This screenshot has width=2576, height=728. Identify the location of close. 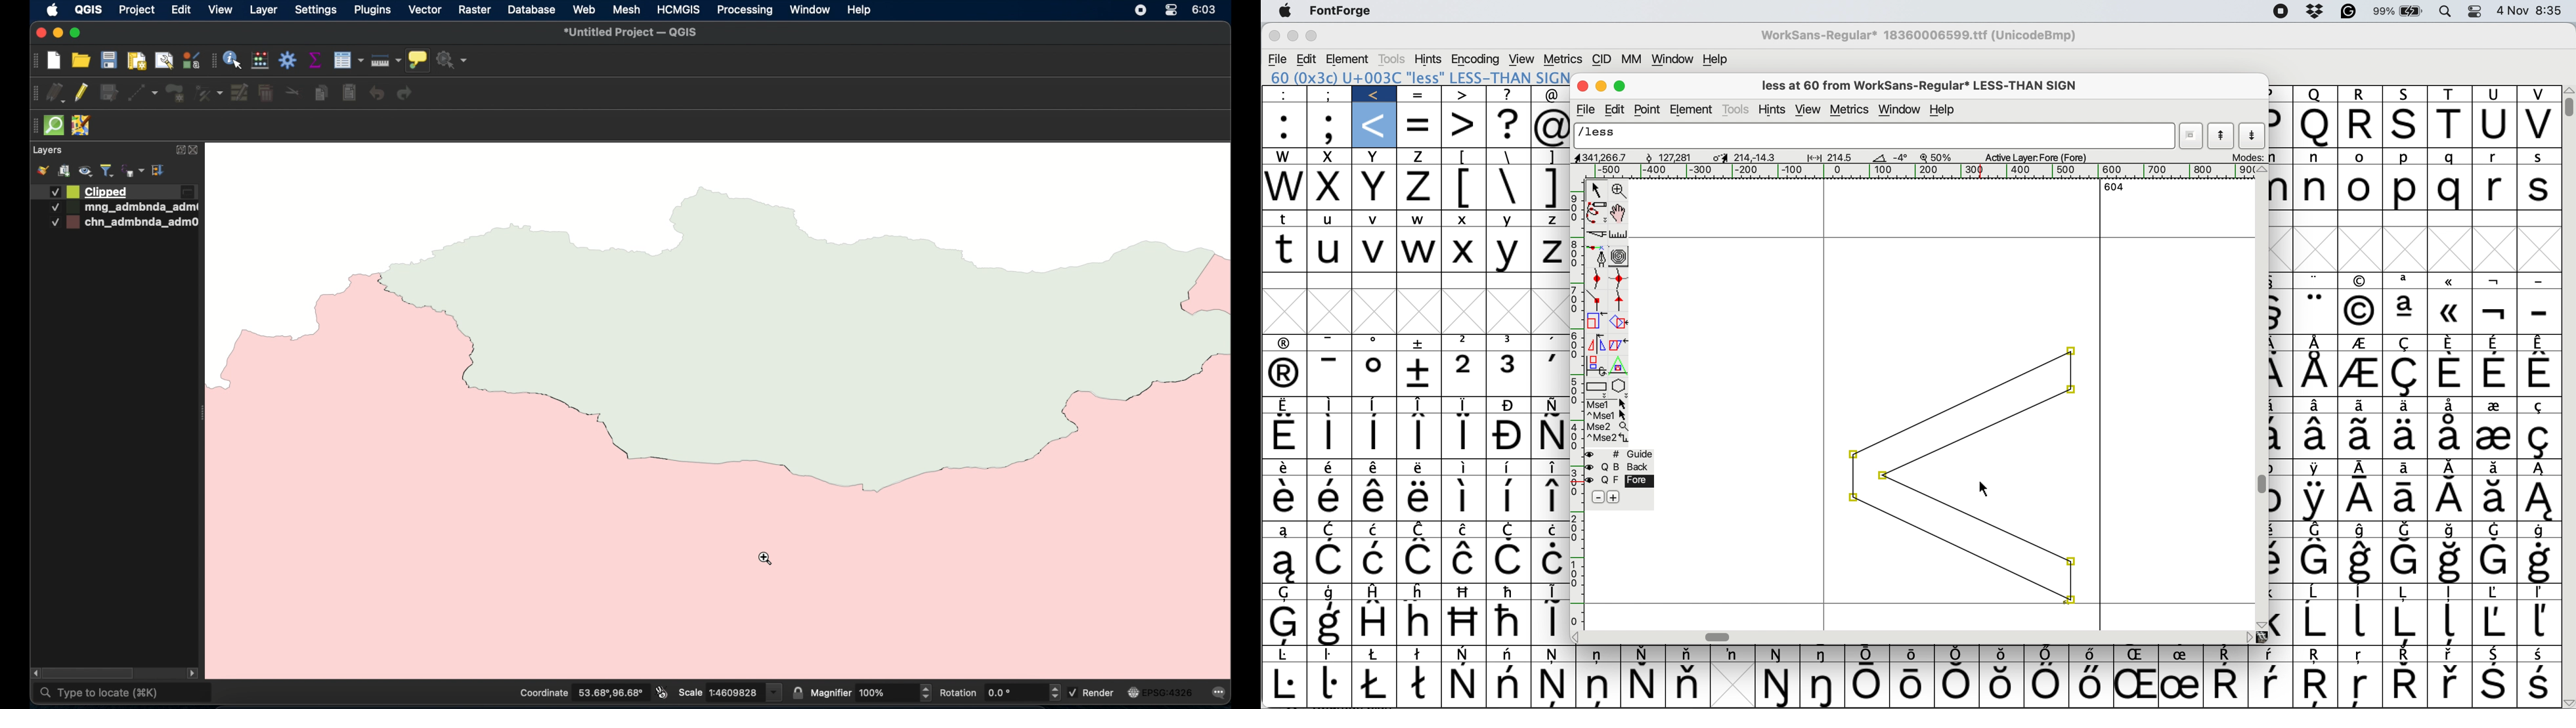
(196, 150).